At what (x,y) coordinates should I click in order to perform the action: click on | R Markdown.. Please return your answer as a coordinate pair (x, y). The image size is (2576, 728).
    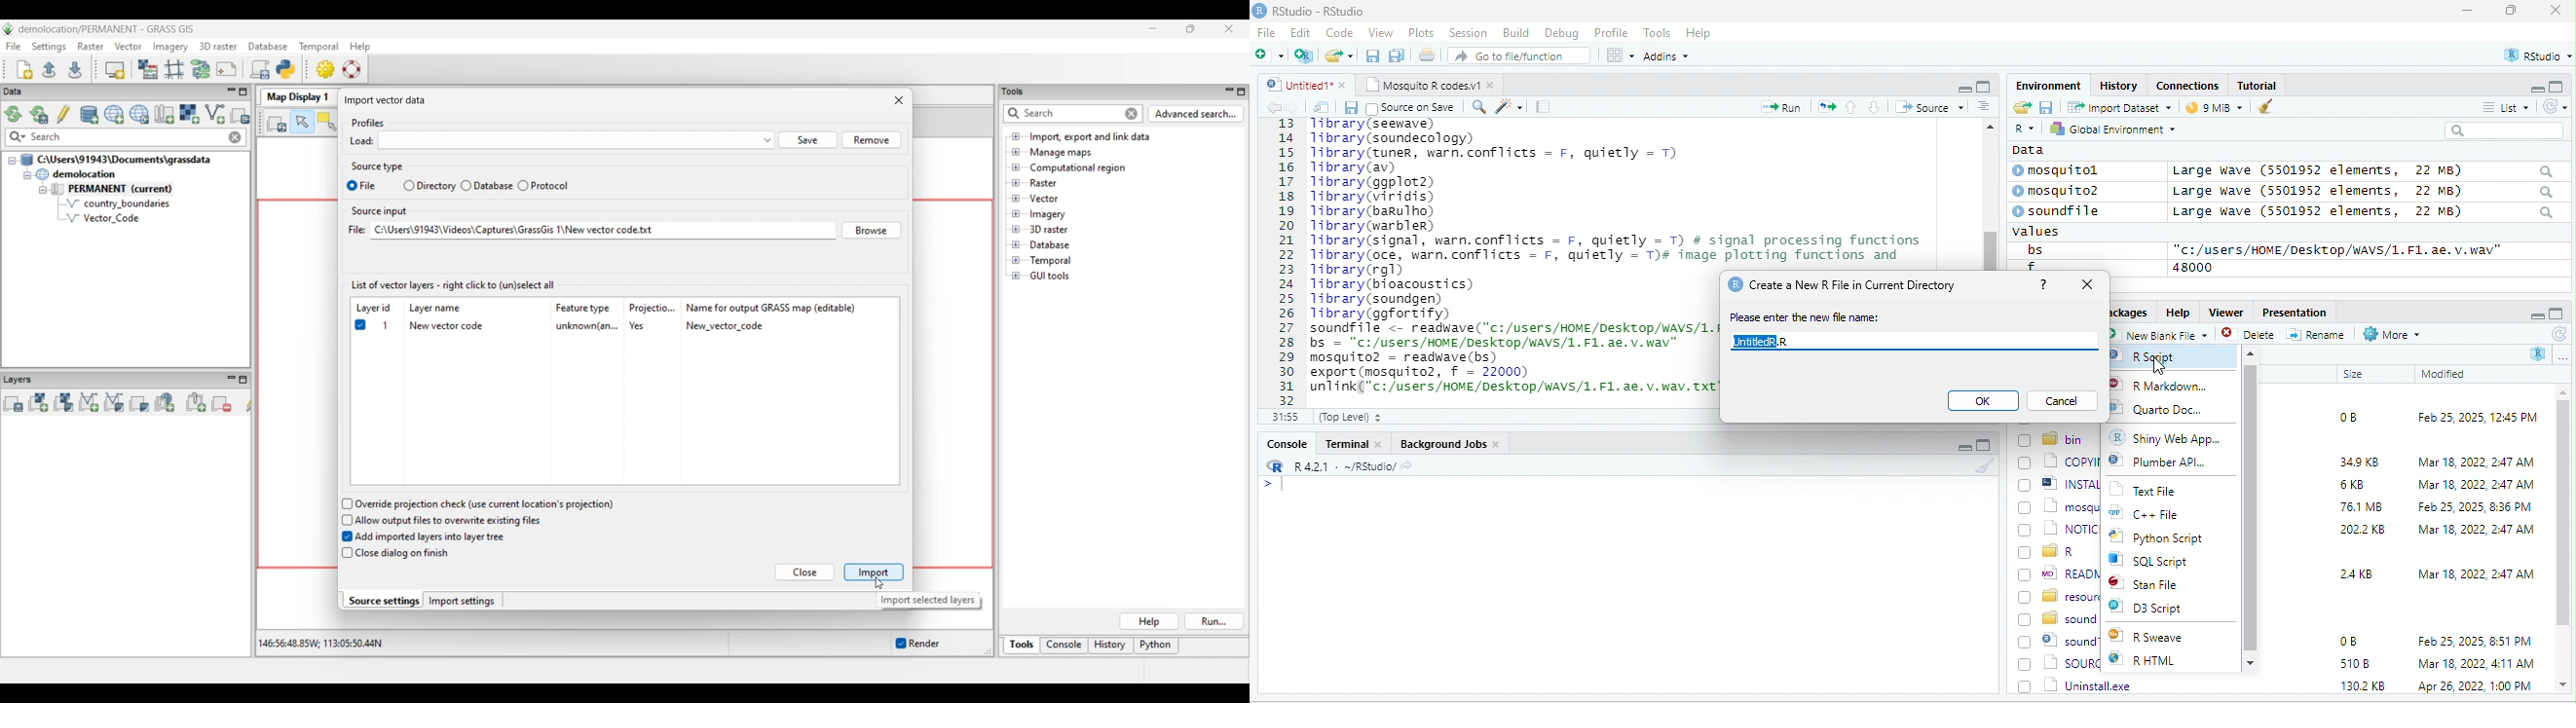
    Looking at the image, I should click on (2165, 386).